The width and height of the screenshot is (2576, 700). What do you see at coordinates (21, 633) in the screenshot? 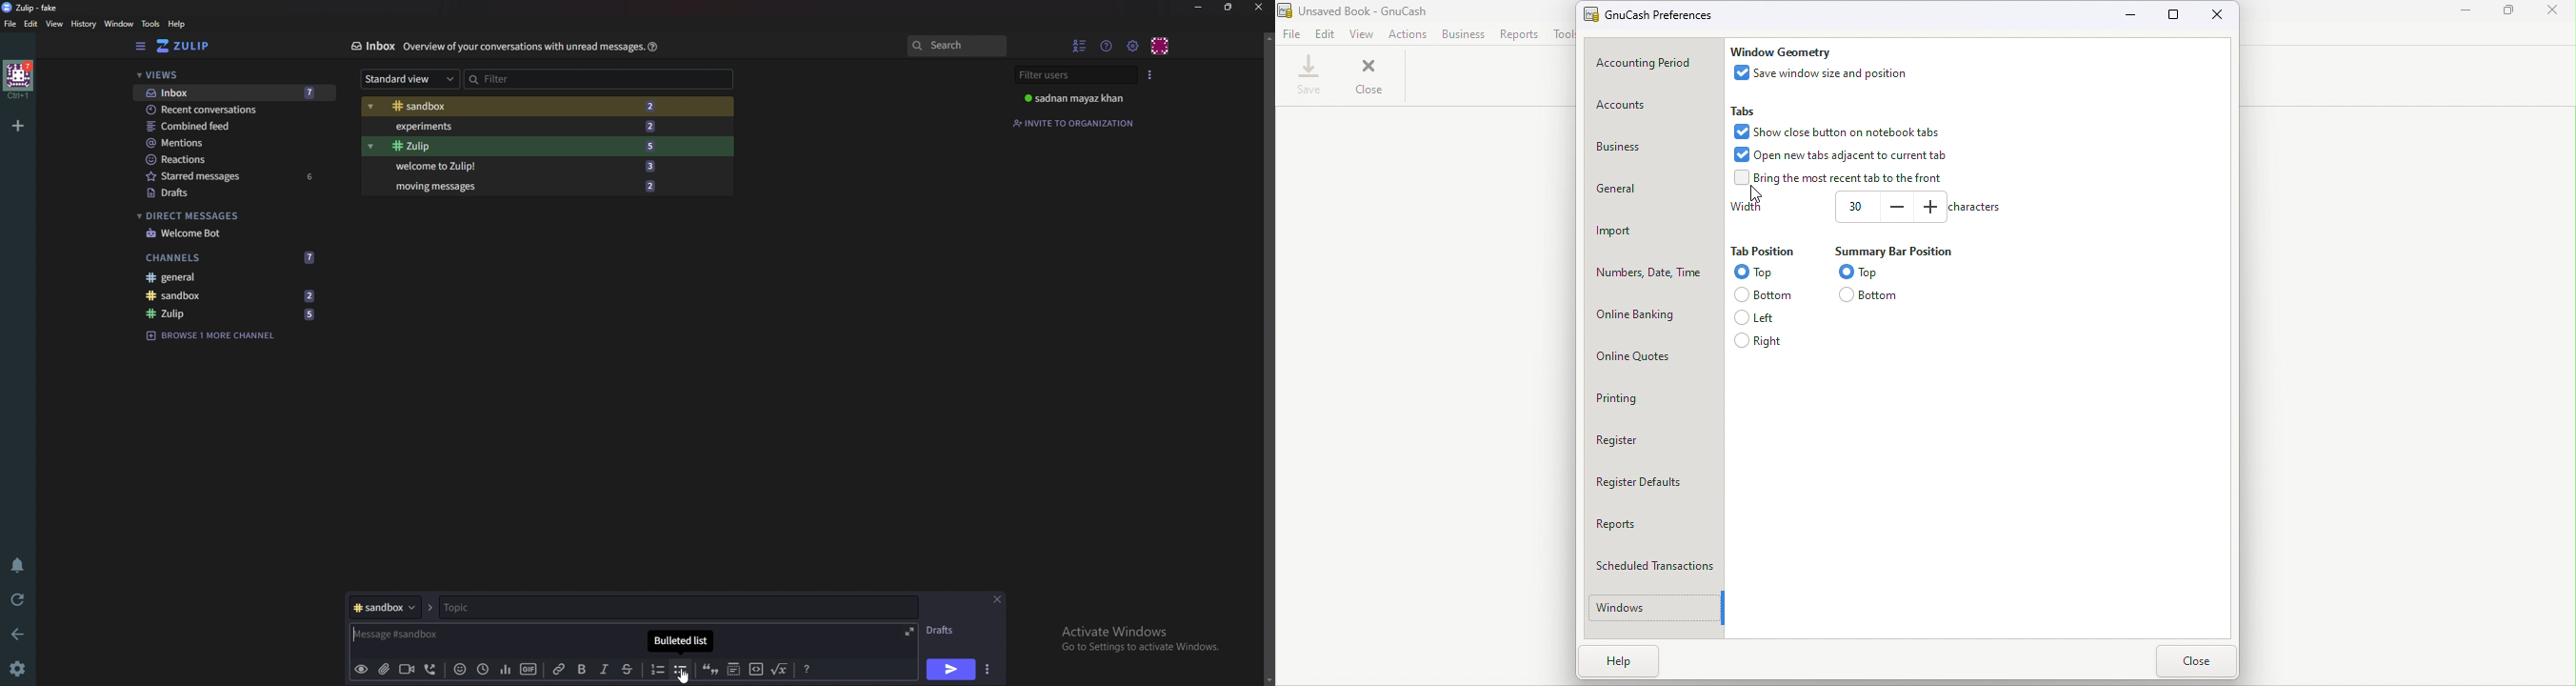
I see `Back` at bounding box center [21, 633].